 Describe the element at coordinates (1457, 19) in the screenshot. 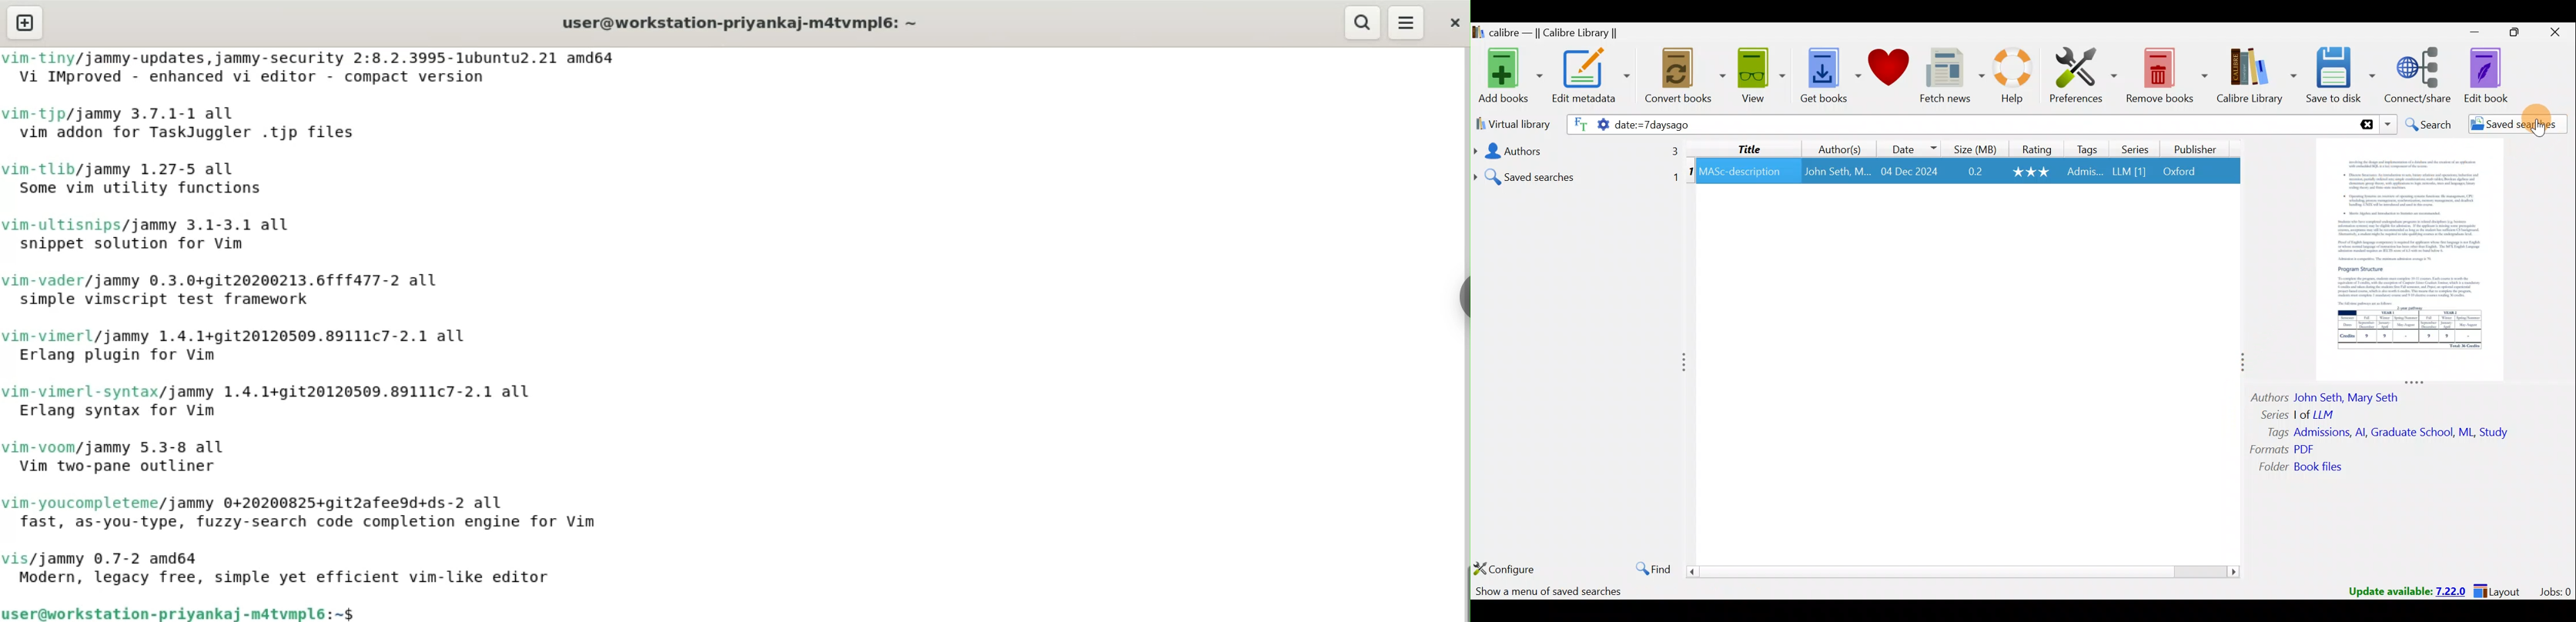

I see `close` at that location.